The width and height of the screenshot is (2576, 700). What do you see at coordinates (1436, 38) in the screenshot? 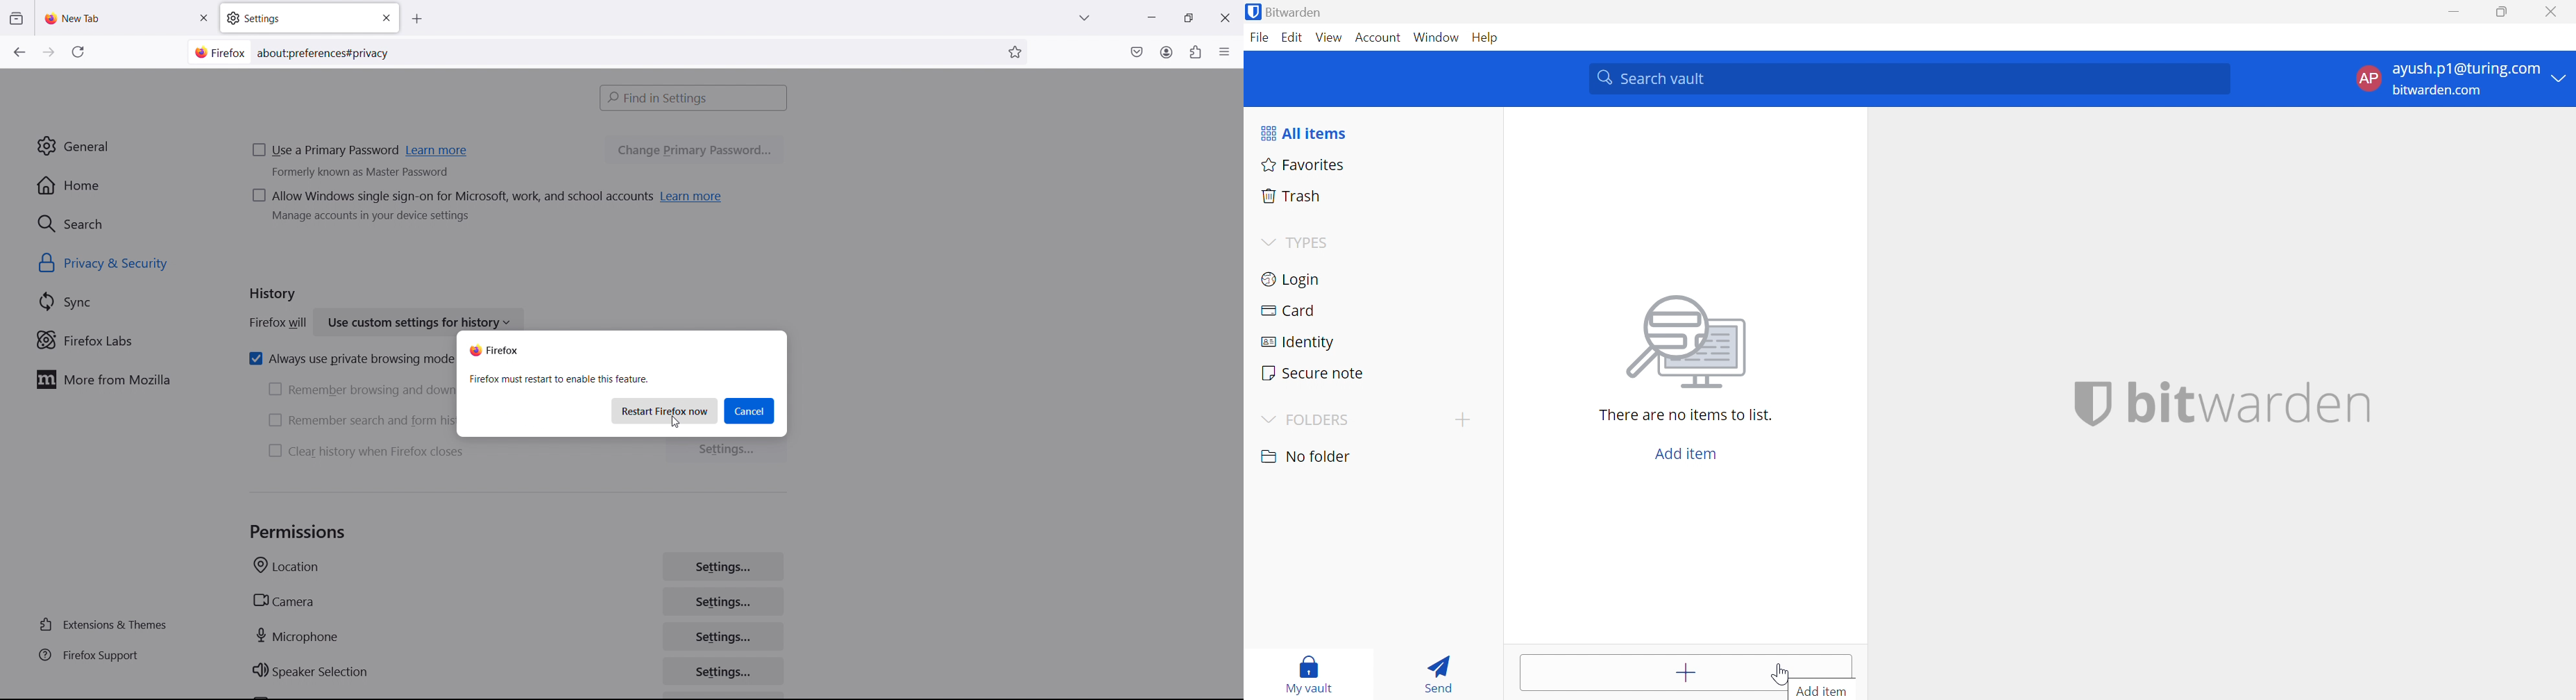
I see `Window` at bounding box center [1436, 38].